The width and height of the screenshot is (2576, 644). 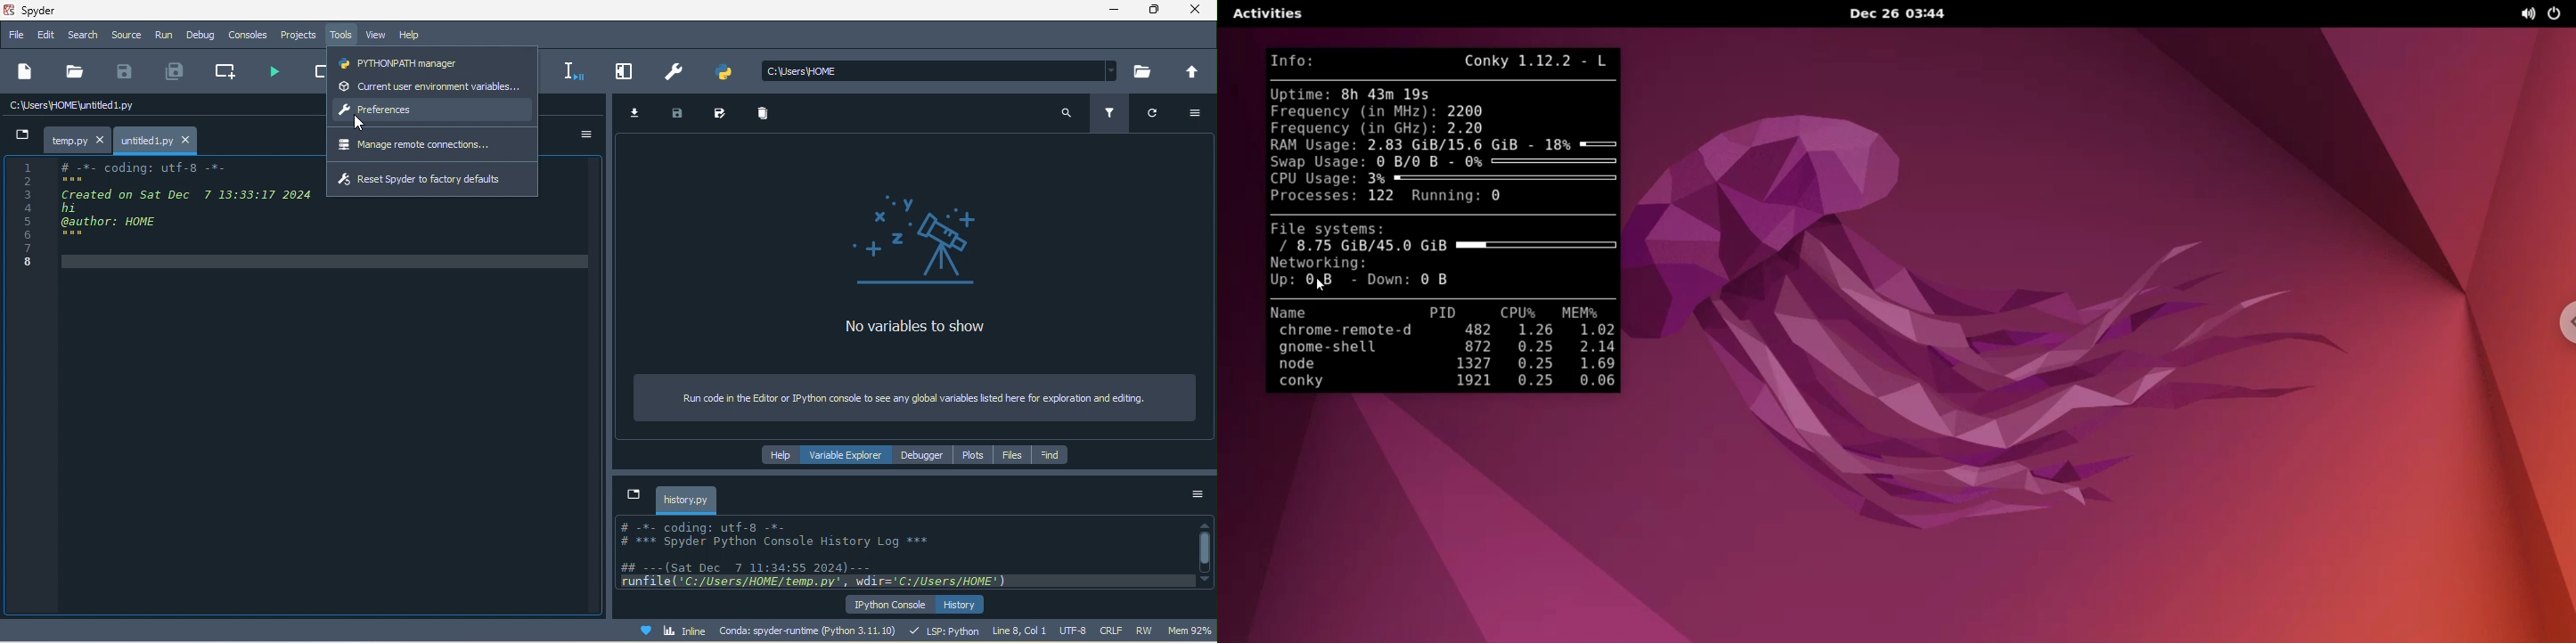 What do you see at coordinates (900, 551) in the screenshot?
I see `ipython console pane text` at bounding box center [900, 551].